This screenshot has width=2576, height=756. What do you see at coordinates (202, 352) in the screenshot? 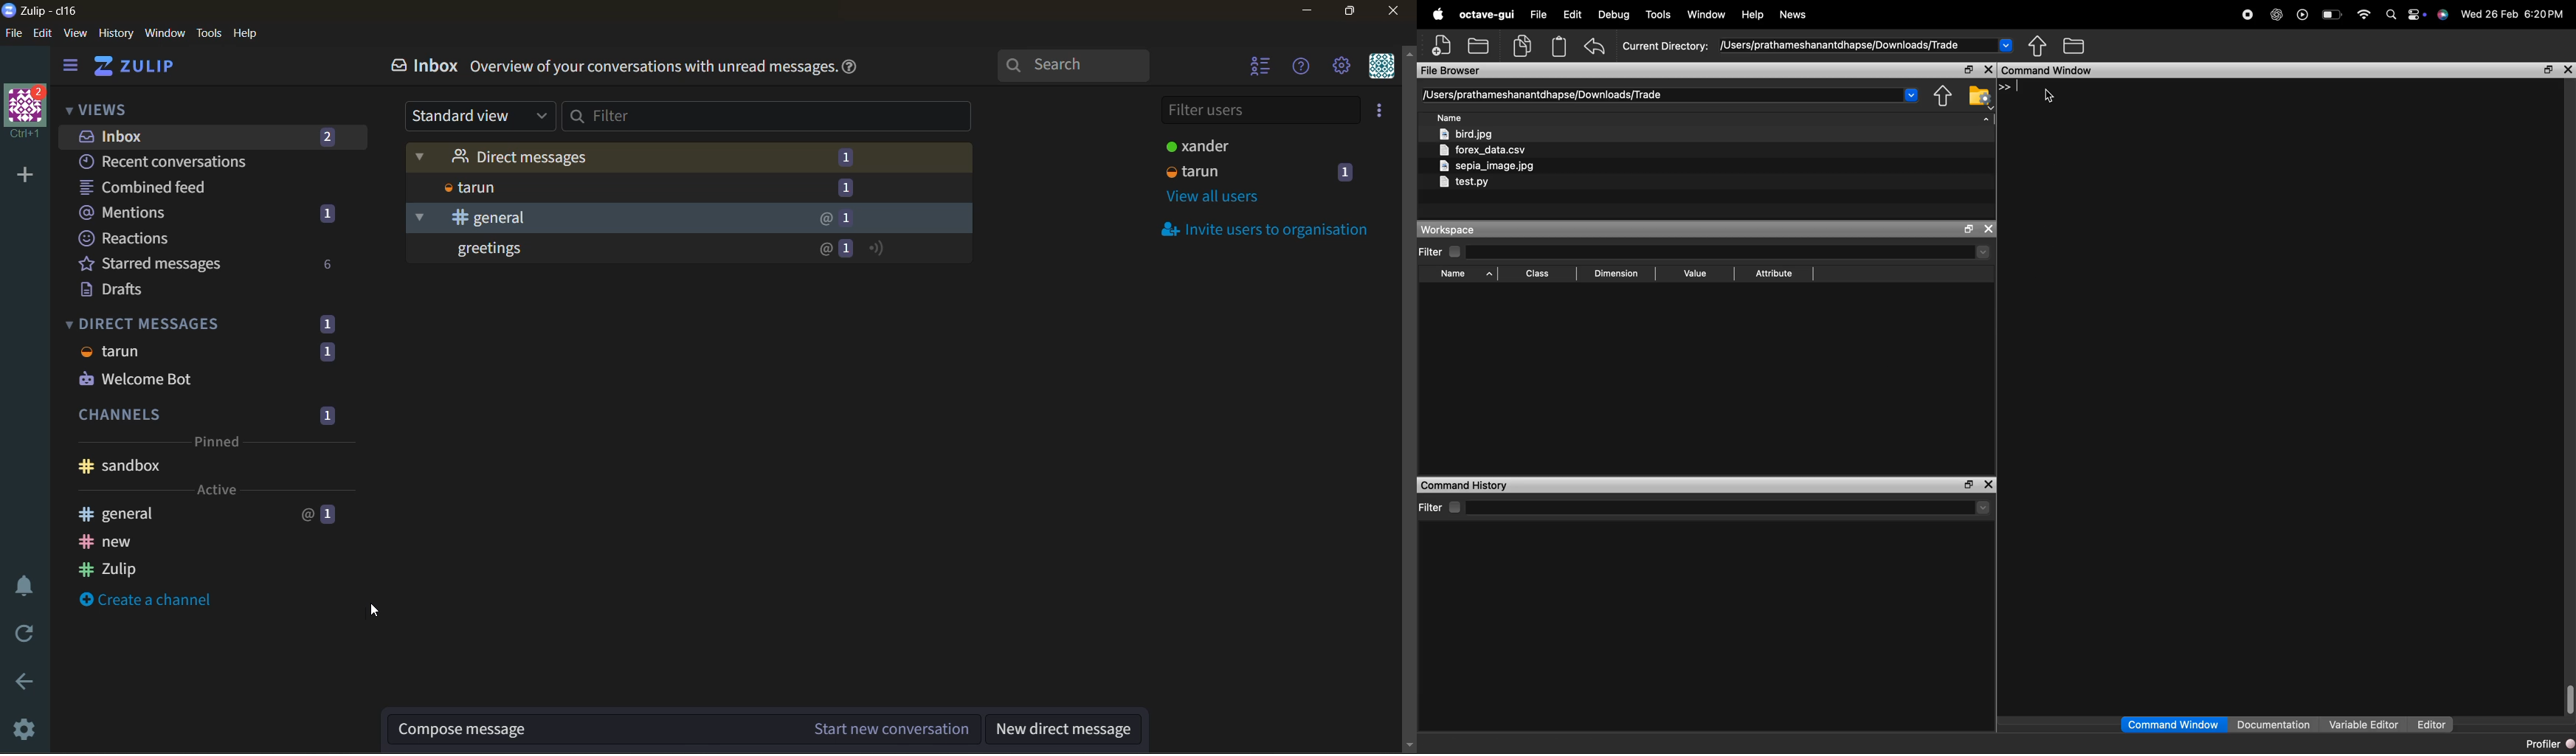
I see `tarun` at bounding box center [202, 352].